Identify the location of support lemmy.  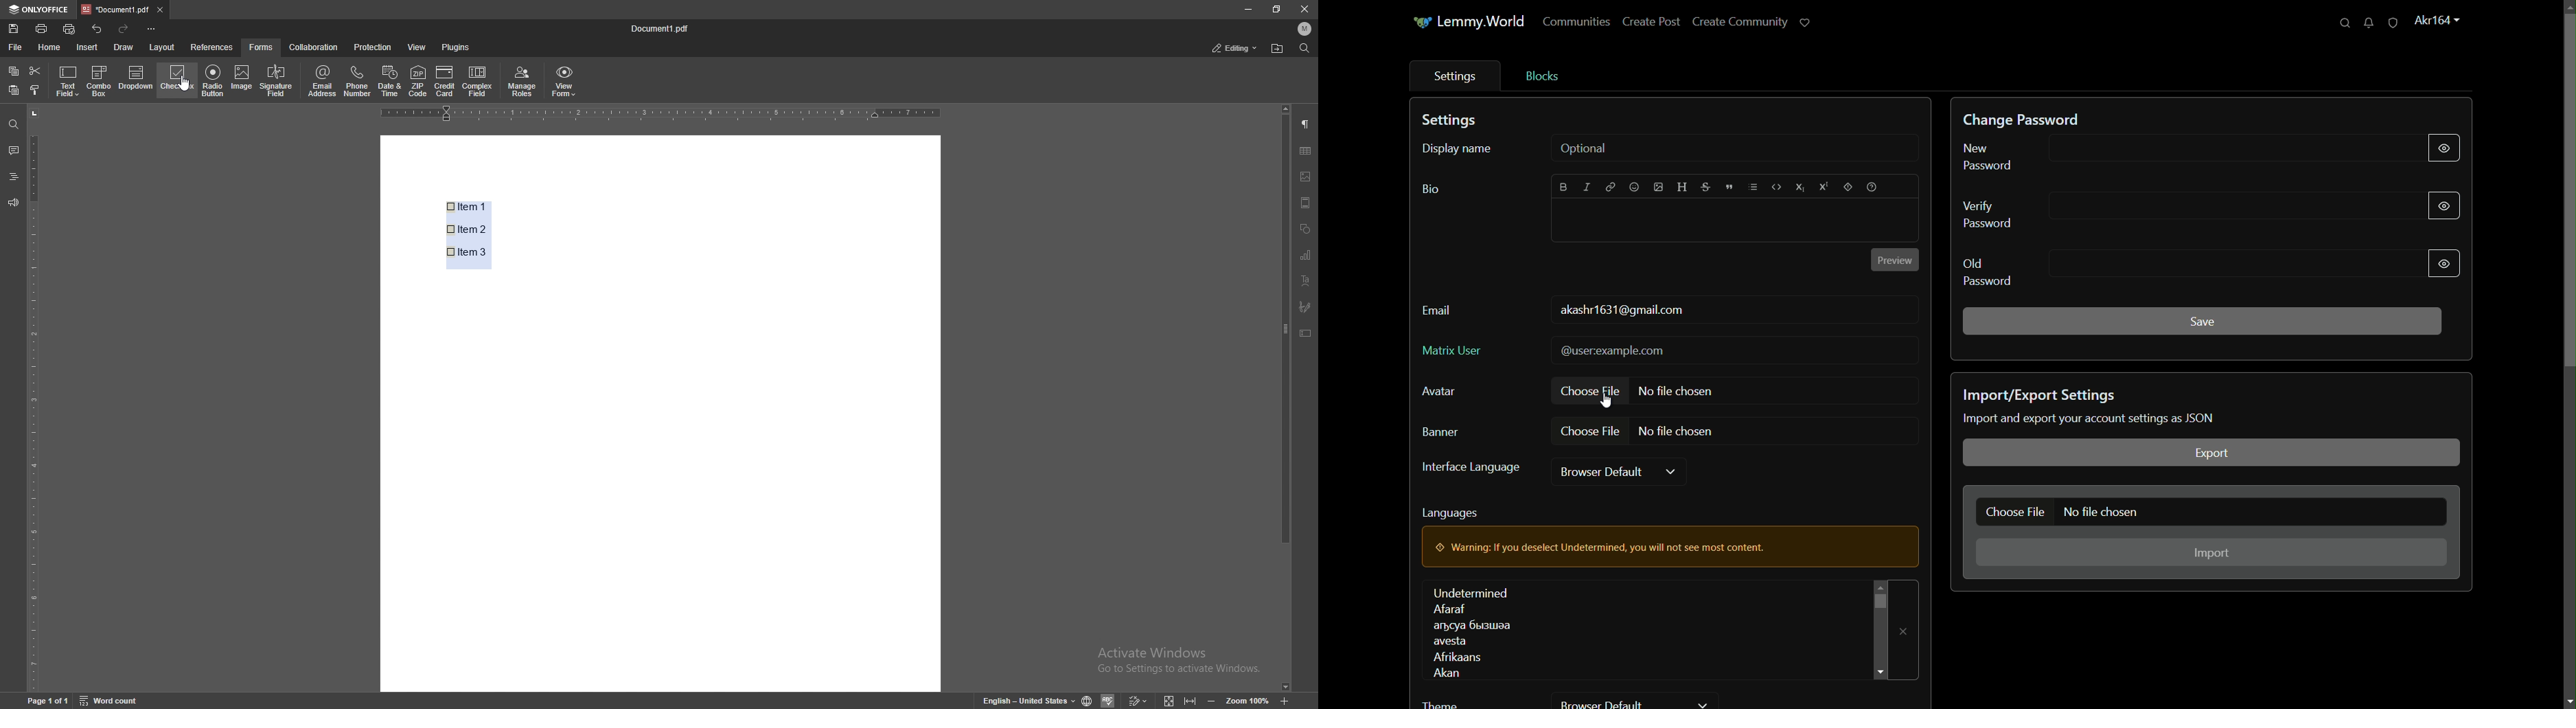
(1806, 23).